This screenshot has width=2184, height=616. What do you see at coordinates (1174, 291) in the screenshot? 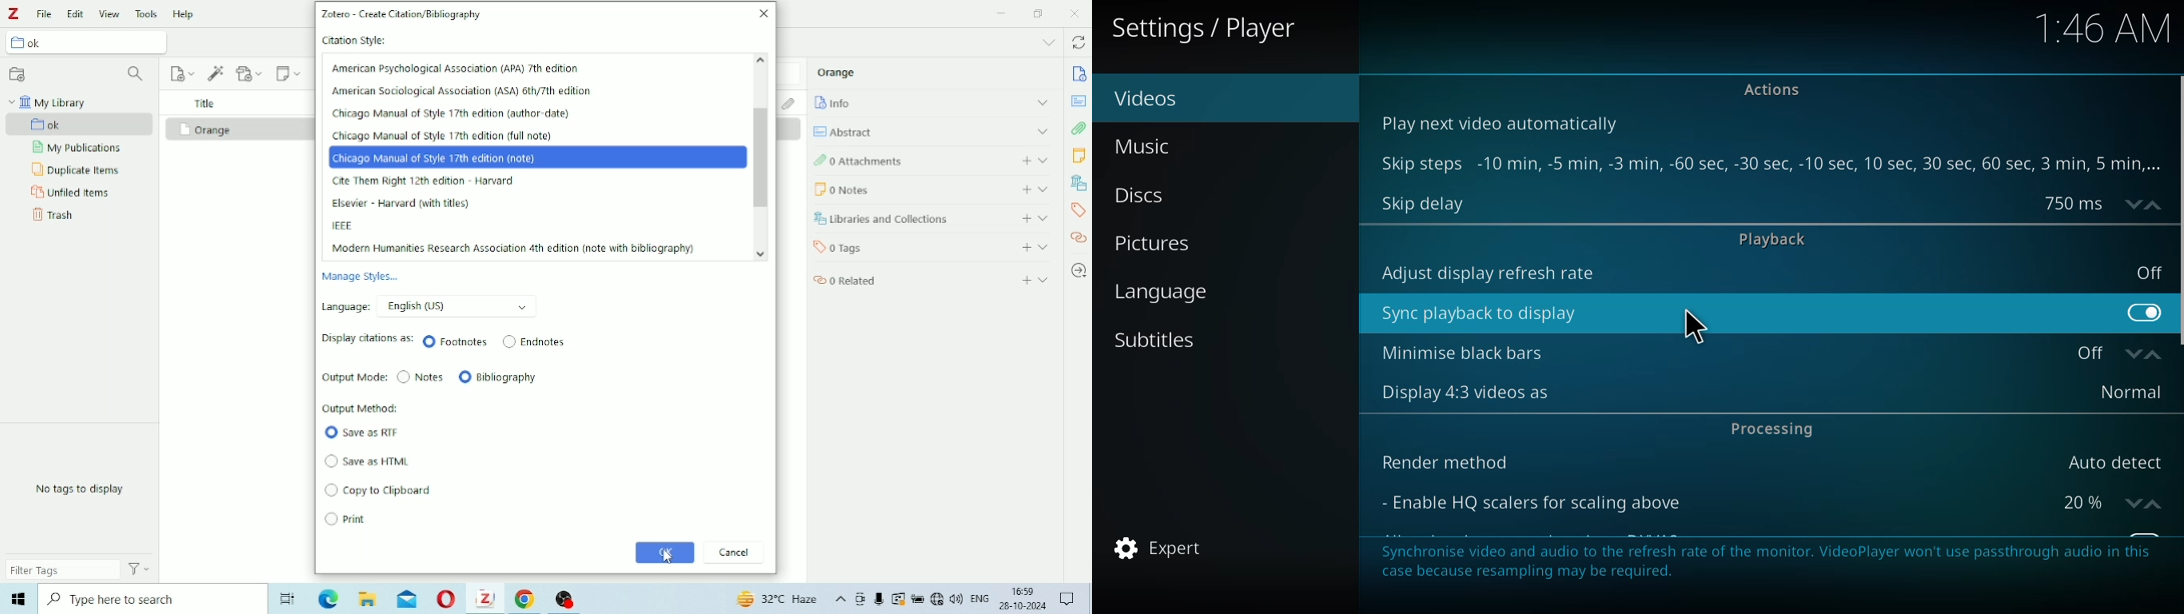
I see `language` at bounding box center [1174, 291].